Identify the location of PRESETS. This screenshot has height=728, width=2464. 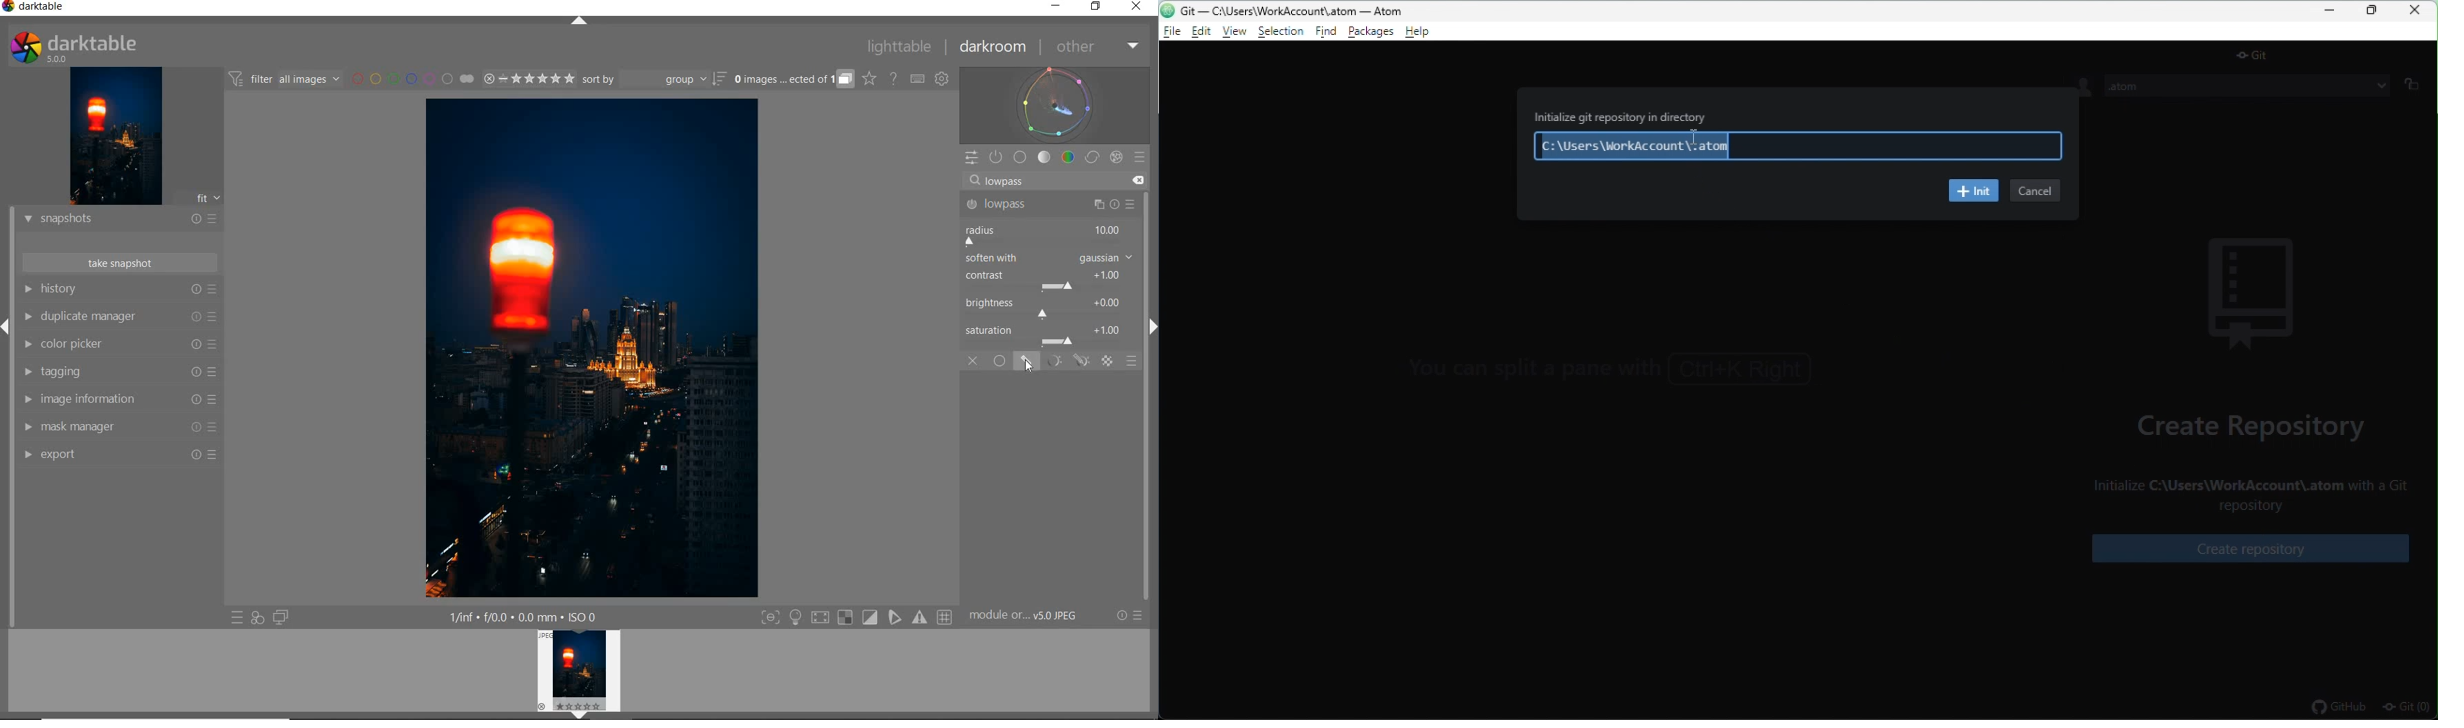
(1141, 159).